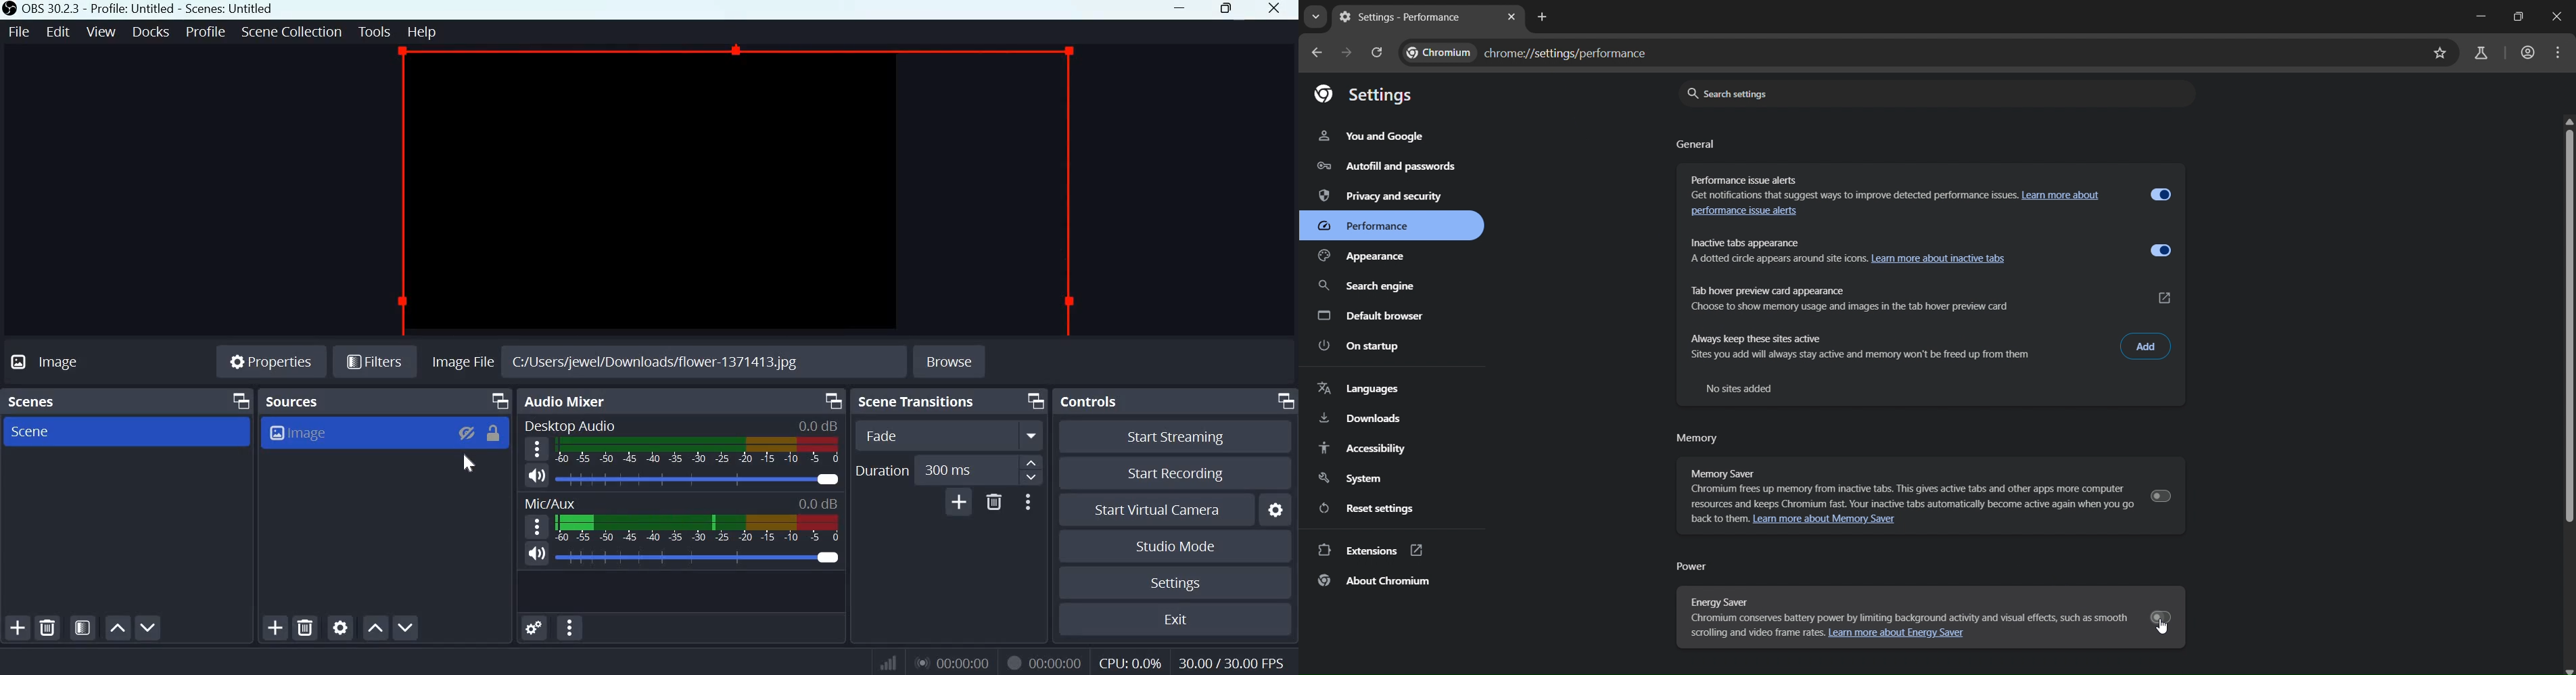 The width and height of the screenshot is (2576, 700). Describe the element at coordinates (467, 464) in the screenshot. I see `cursor` at that location.